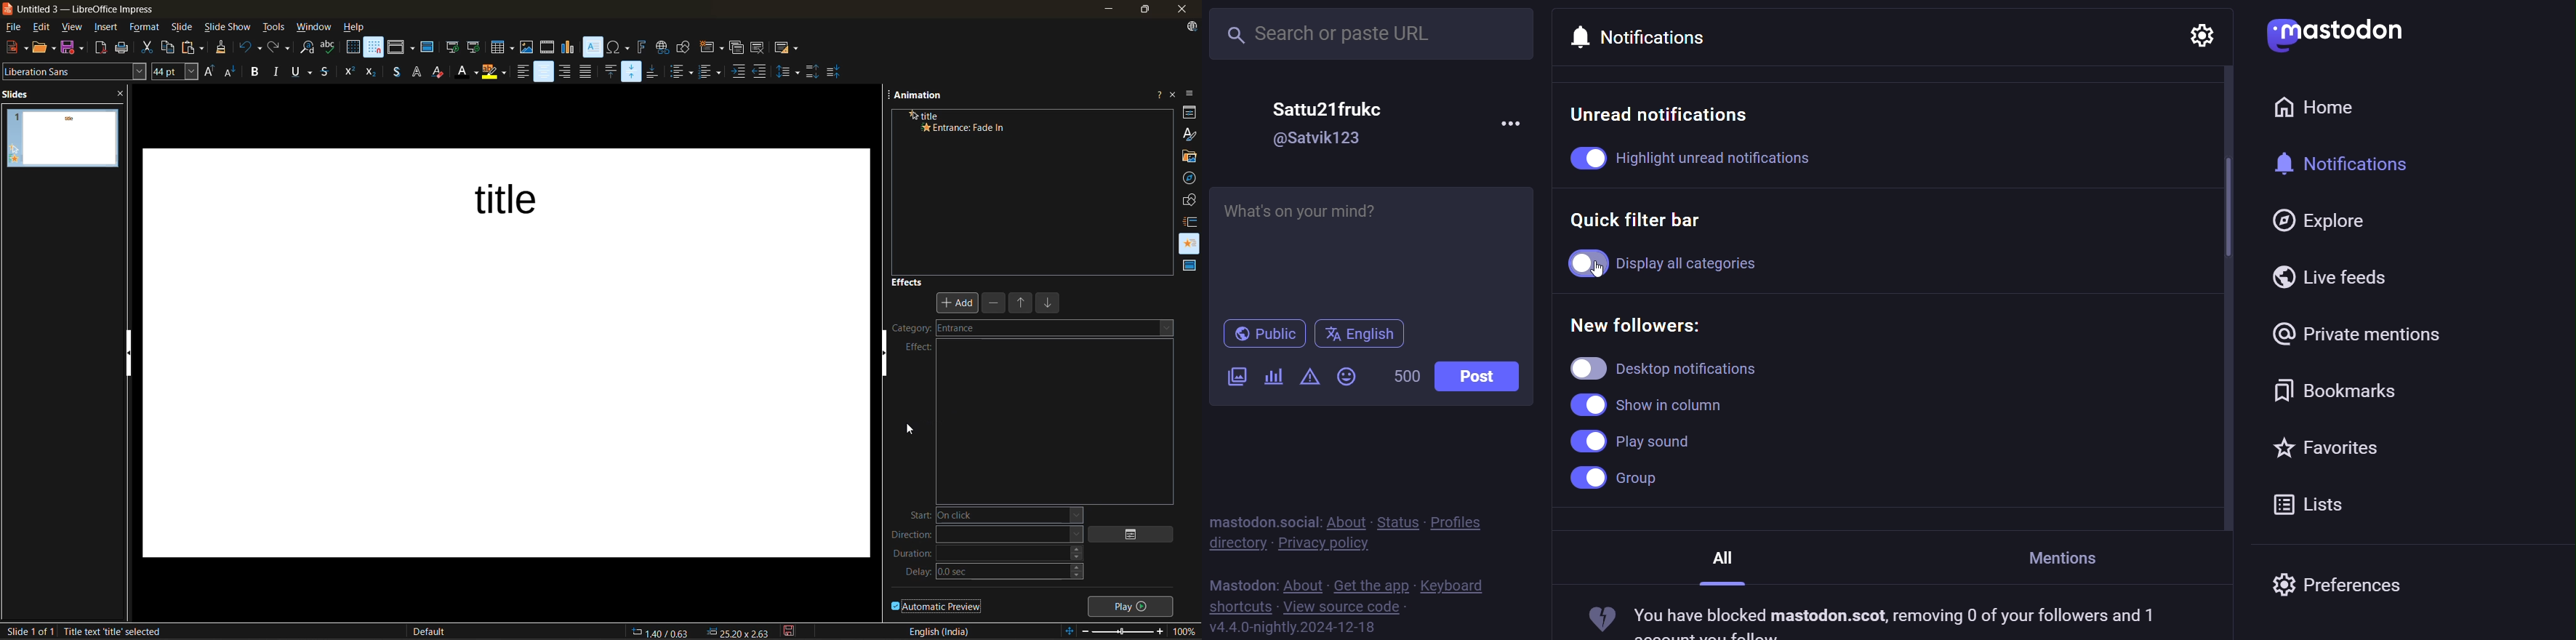 The image size is (2576, 644). Describe the element at coordinates (1455, 585) in the screenshot. I see `keyboard` at that location.